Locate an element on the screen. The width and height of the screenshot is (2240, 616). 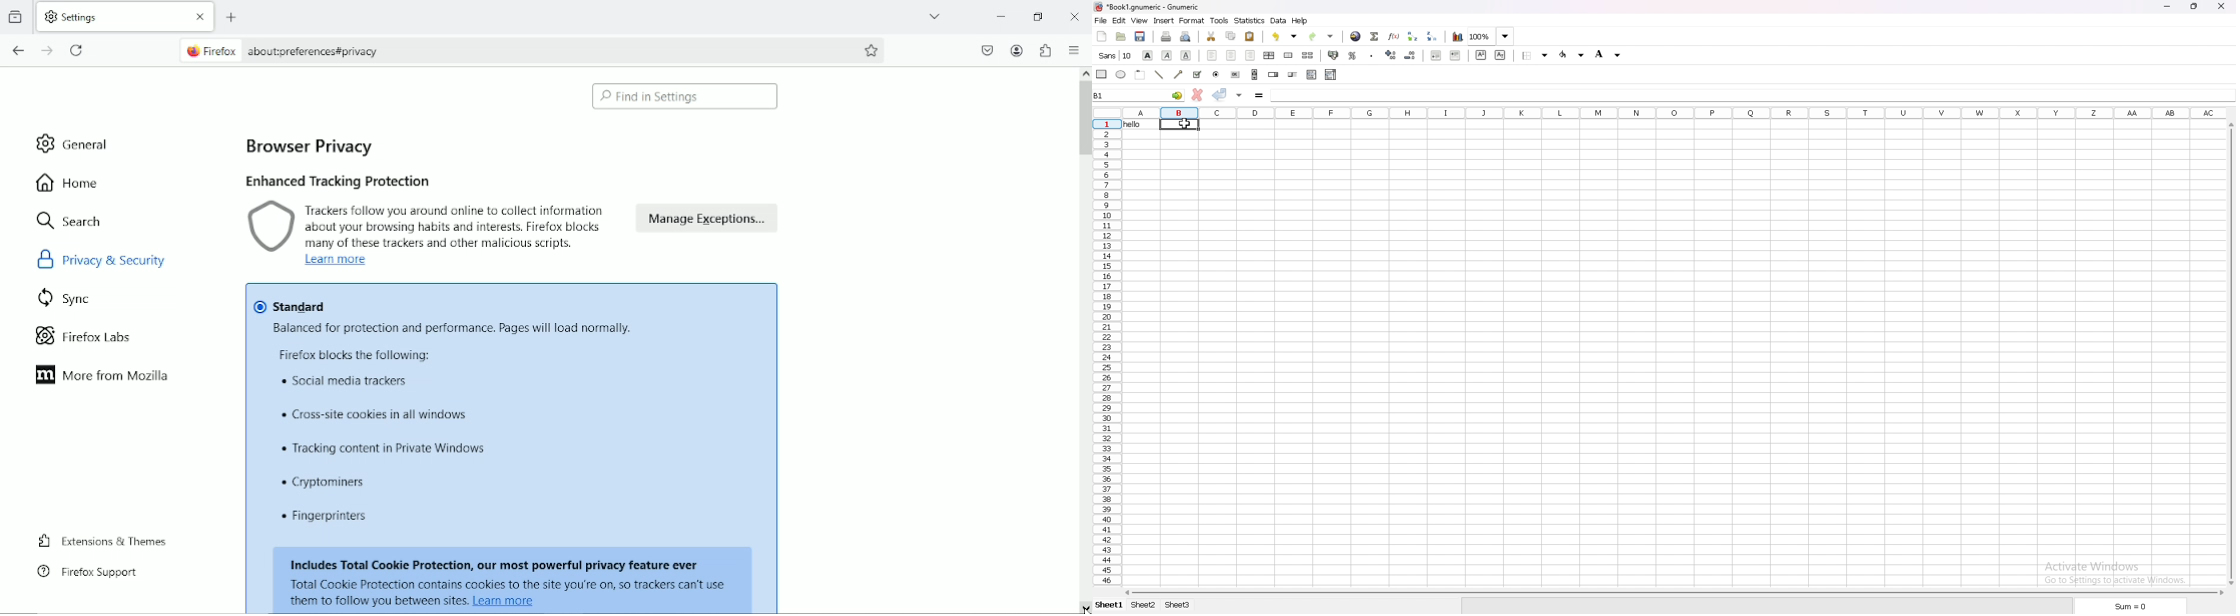
find in settings is located at coordinates (685, 97).